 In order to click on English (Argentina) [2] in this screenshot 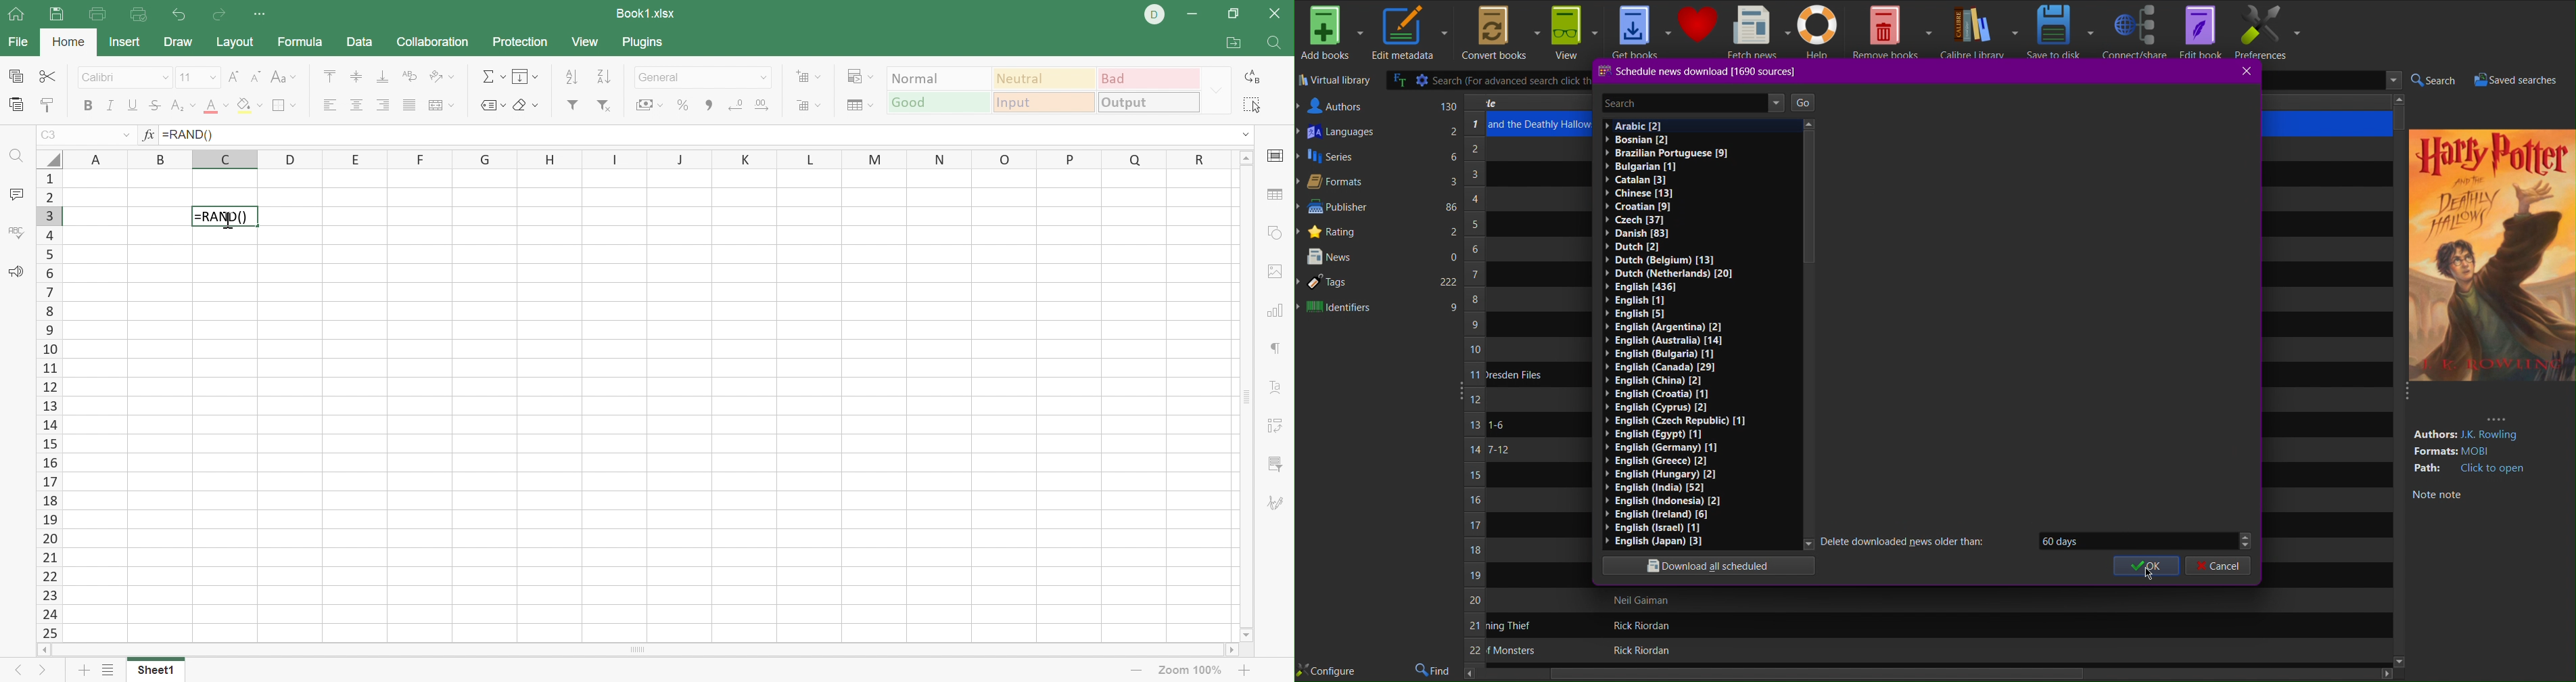, I will do `click(1661, 328)`.